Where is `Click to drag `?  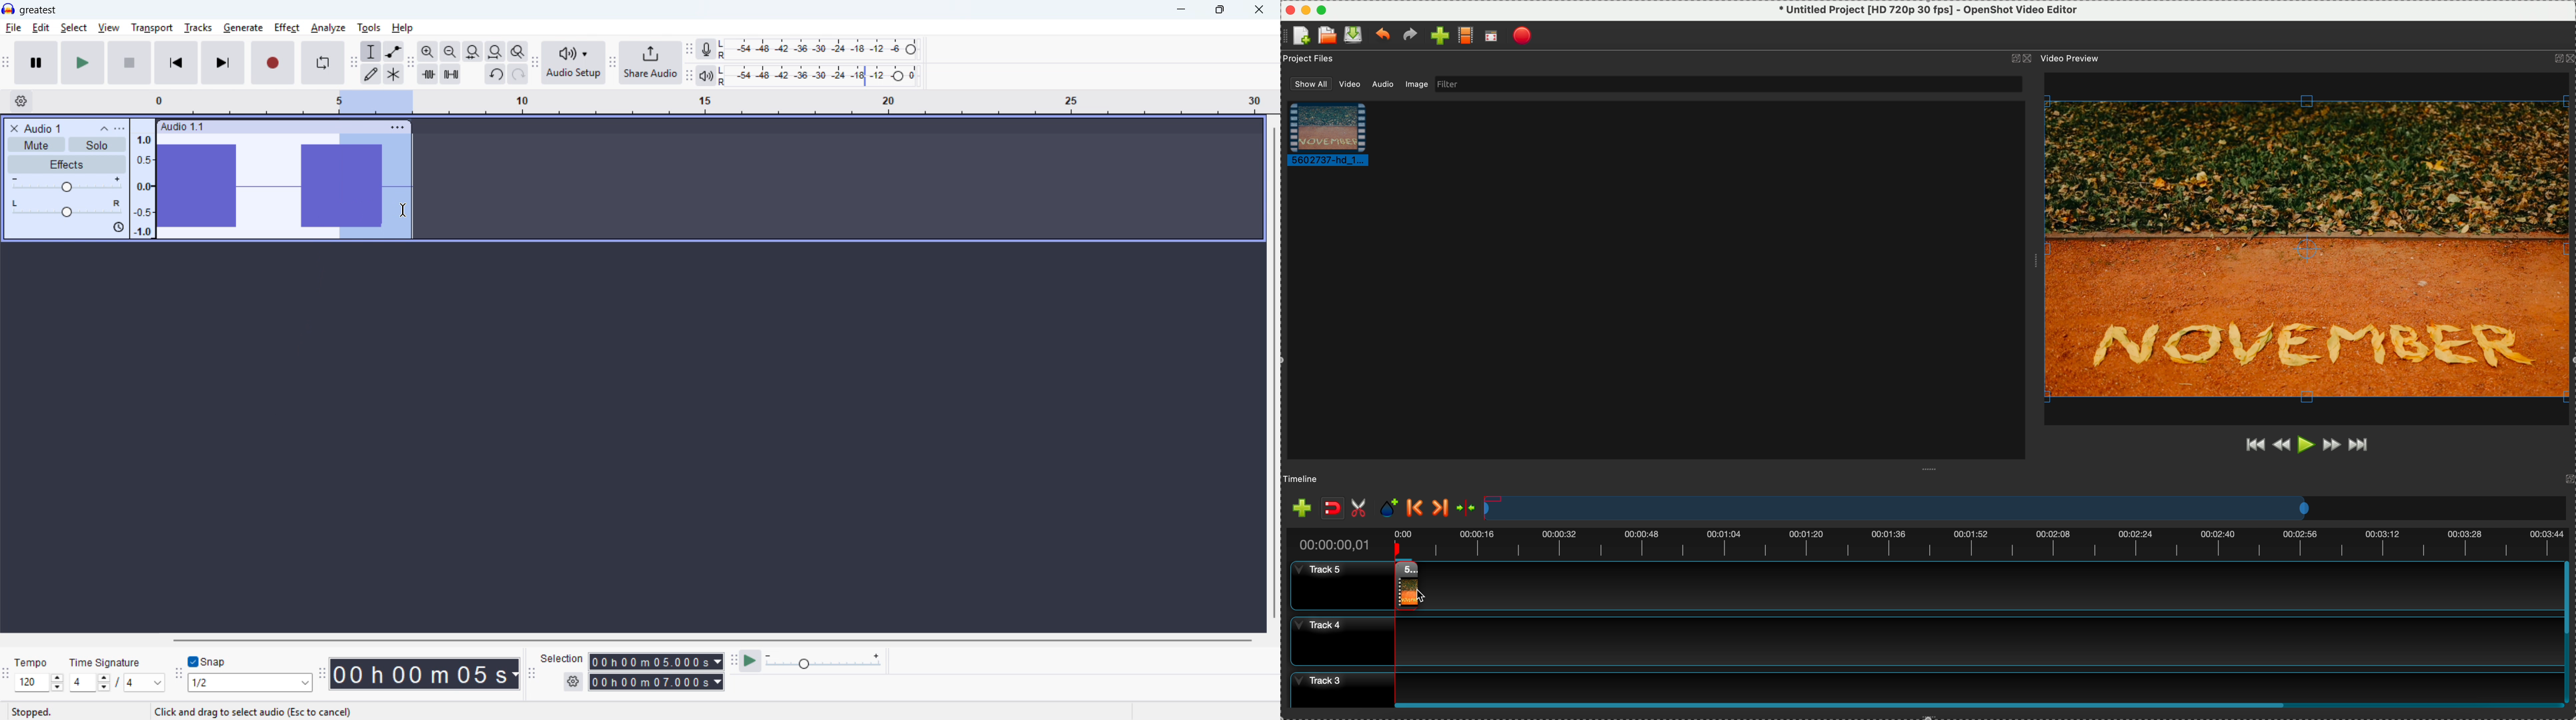
Click to drag  is located at coordinates (298, 126).